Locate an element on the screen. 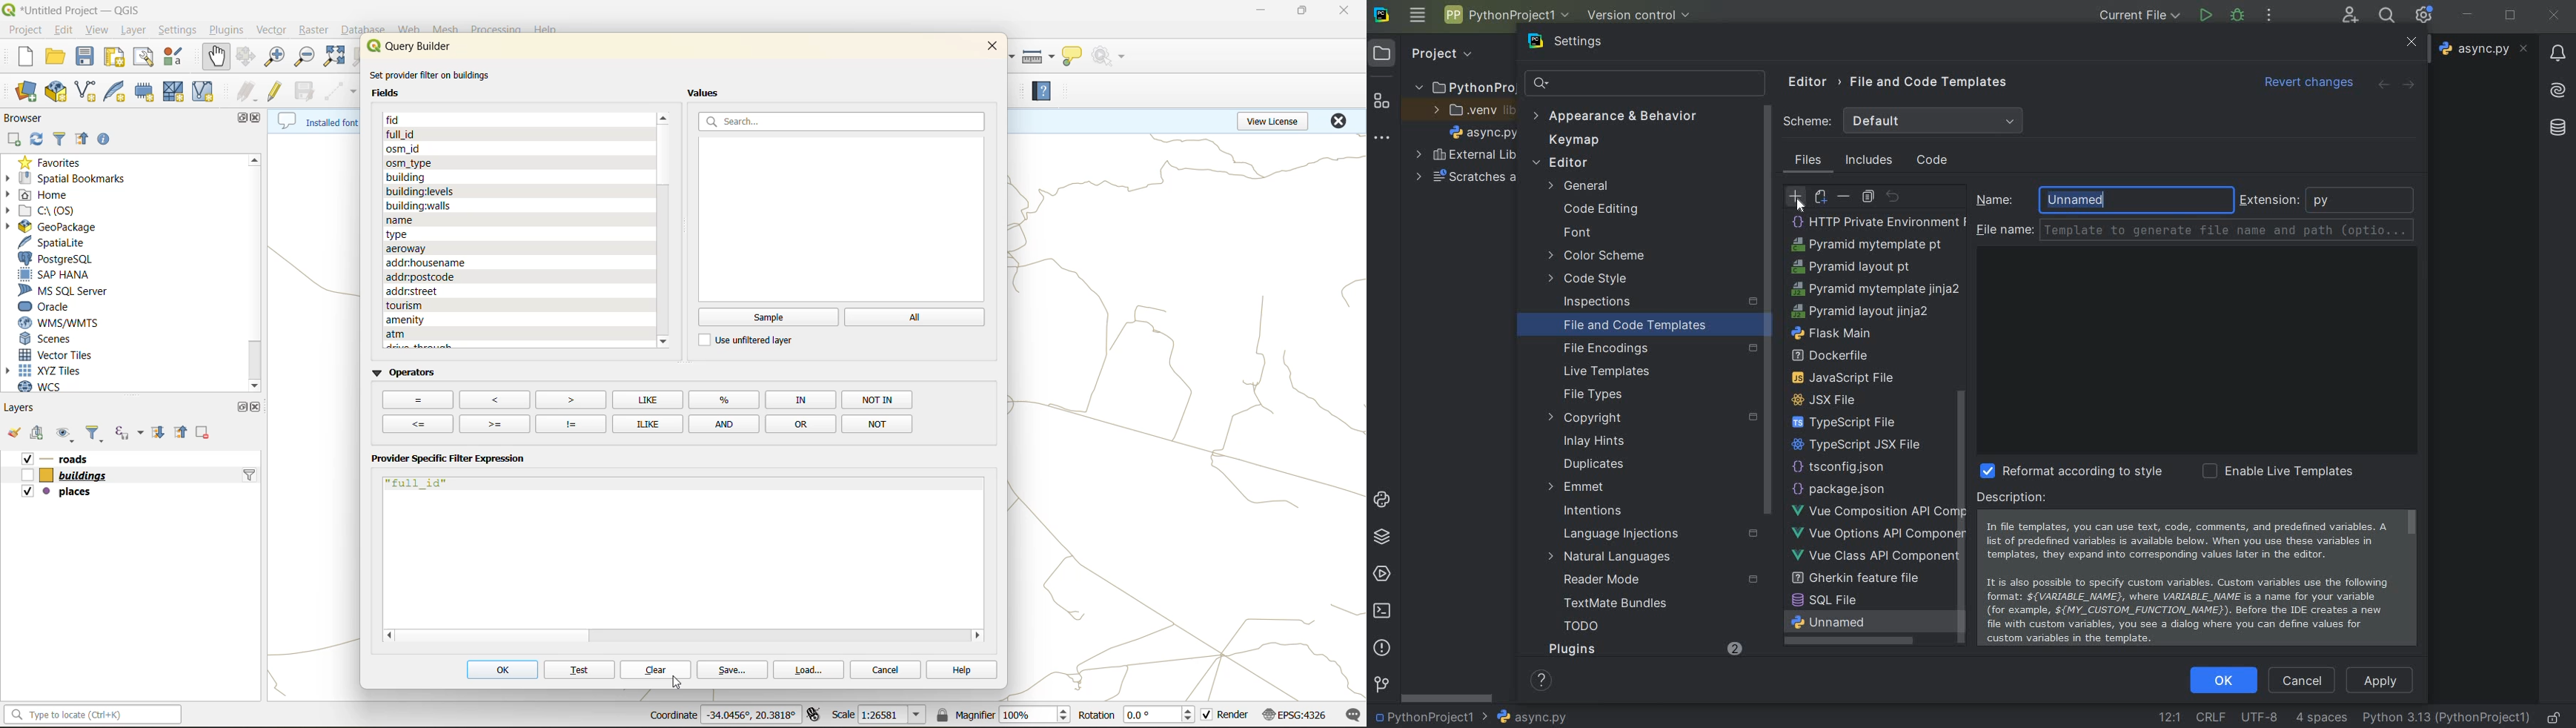 Image resolution: width=2576 pixels, height=728 pixels. close is located at coordinates (989, 50).